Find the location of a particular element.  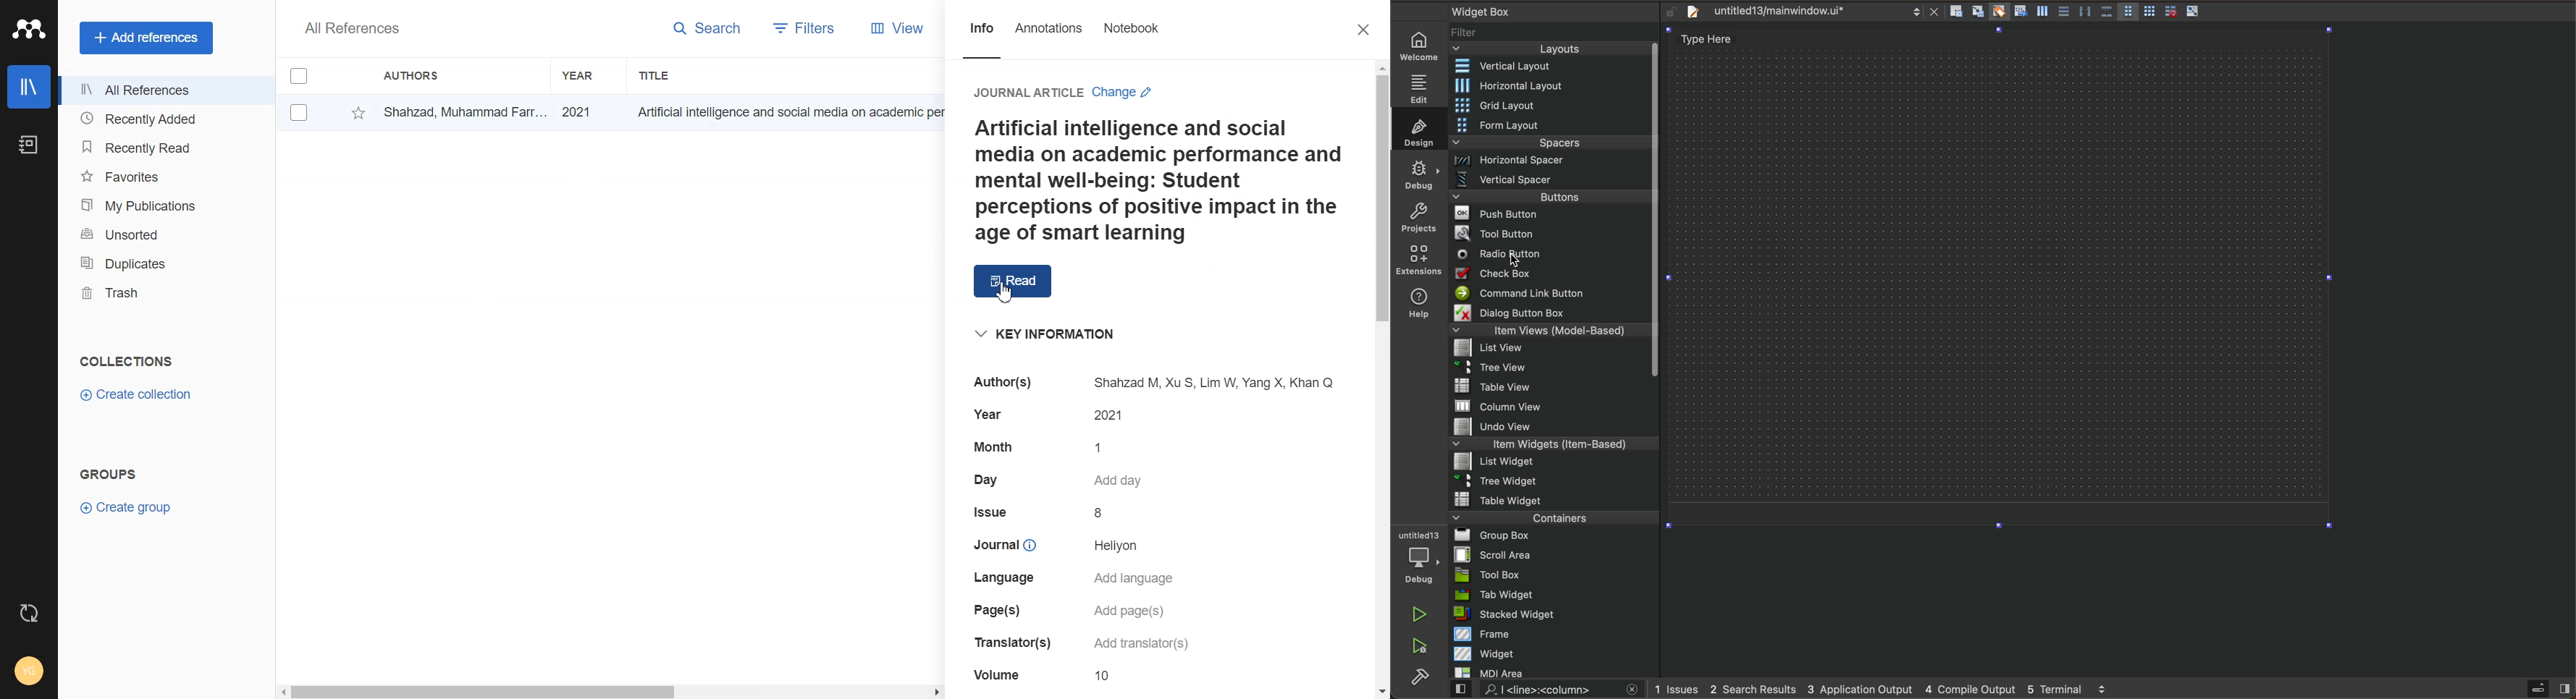

 is located at coordinates (1998, 12).